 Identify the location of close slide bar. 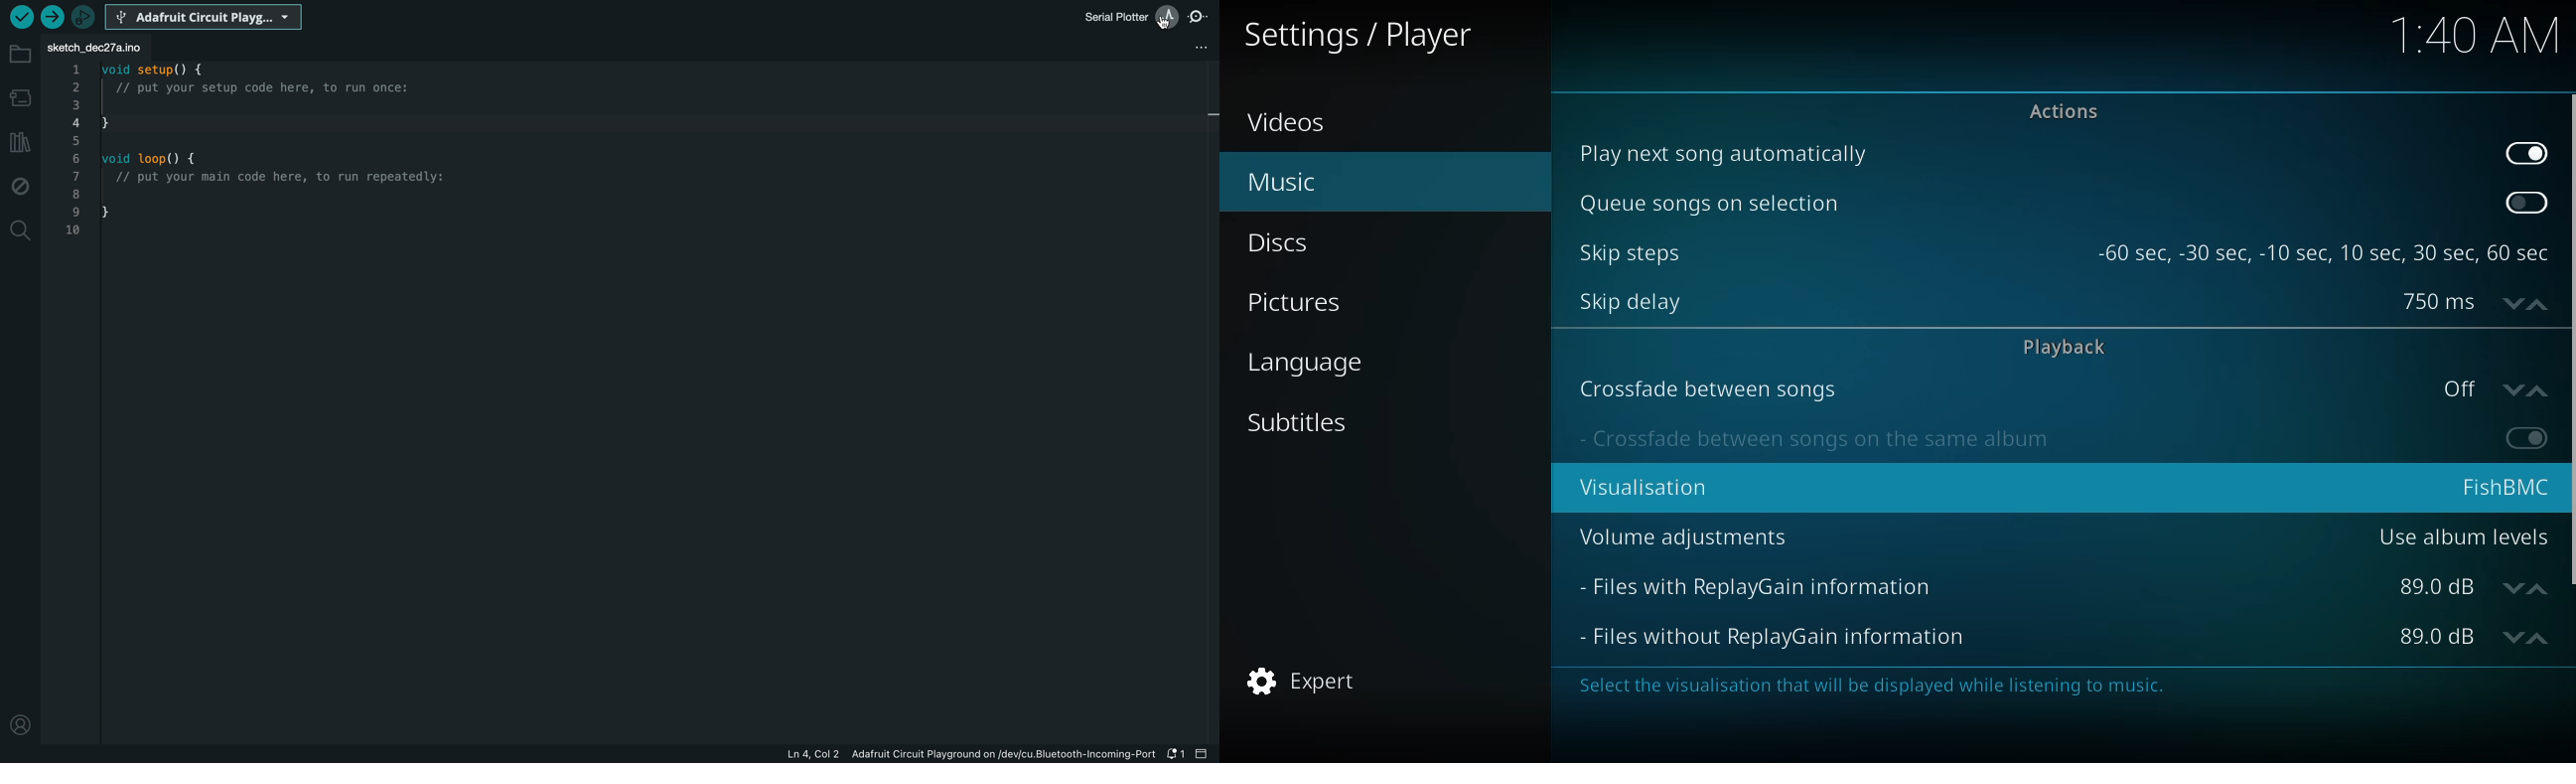
(1205, 753).